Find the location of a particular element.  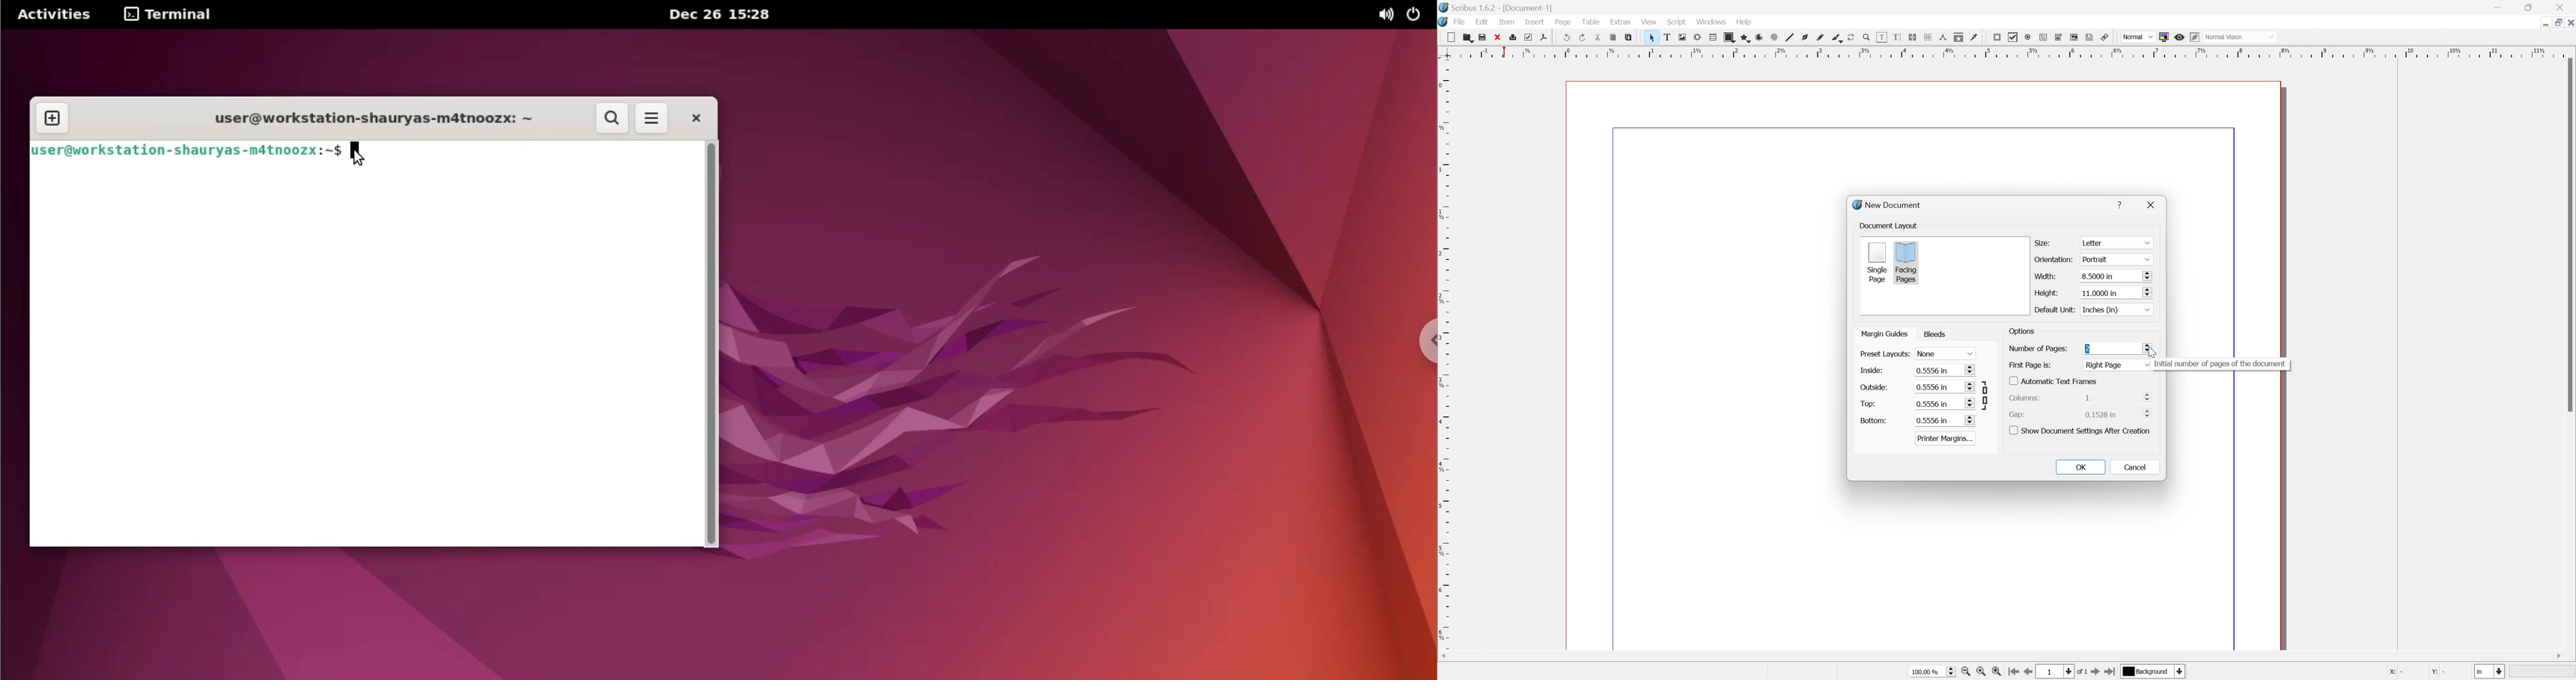

Open is located at coordinates (1468, 38).